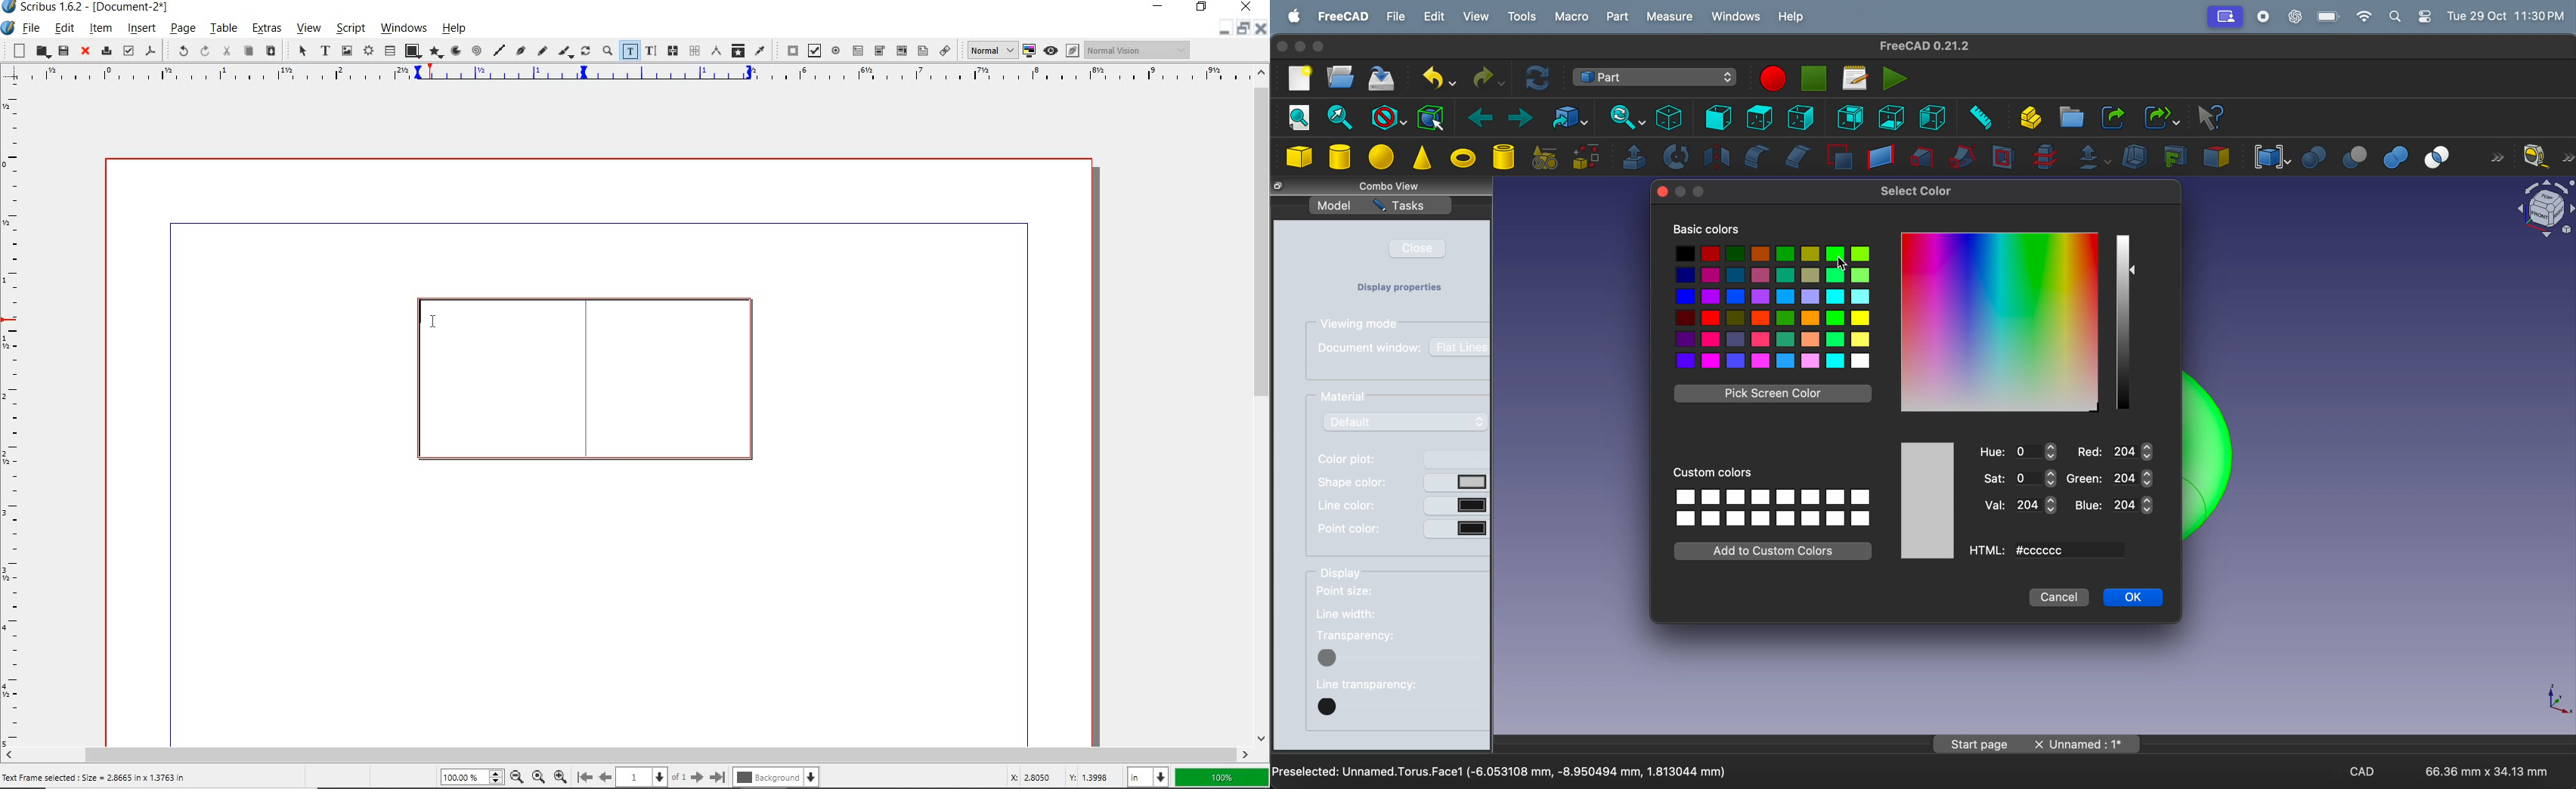 The width and height of the screenshot is (2576, 812). What do you see at coordinates (1221, 776) in the screenshot?
I see `zoom factor` at bounding box center [1221, 776].